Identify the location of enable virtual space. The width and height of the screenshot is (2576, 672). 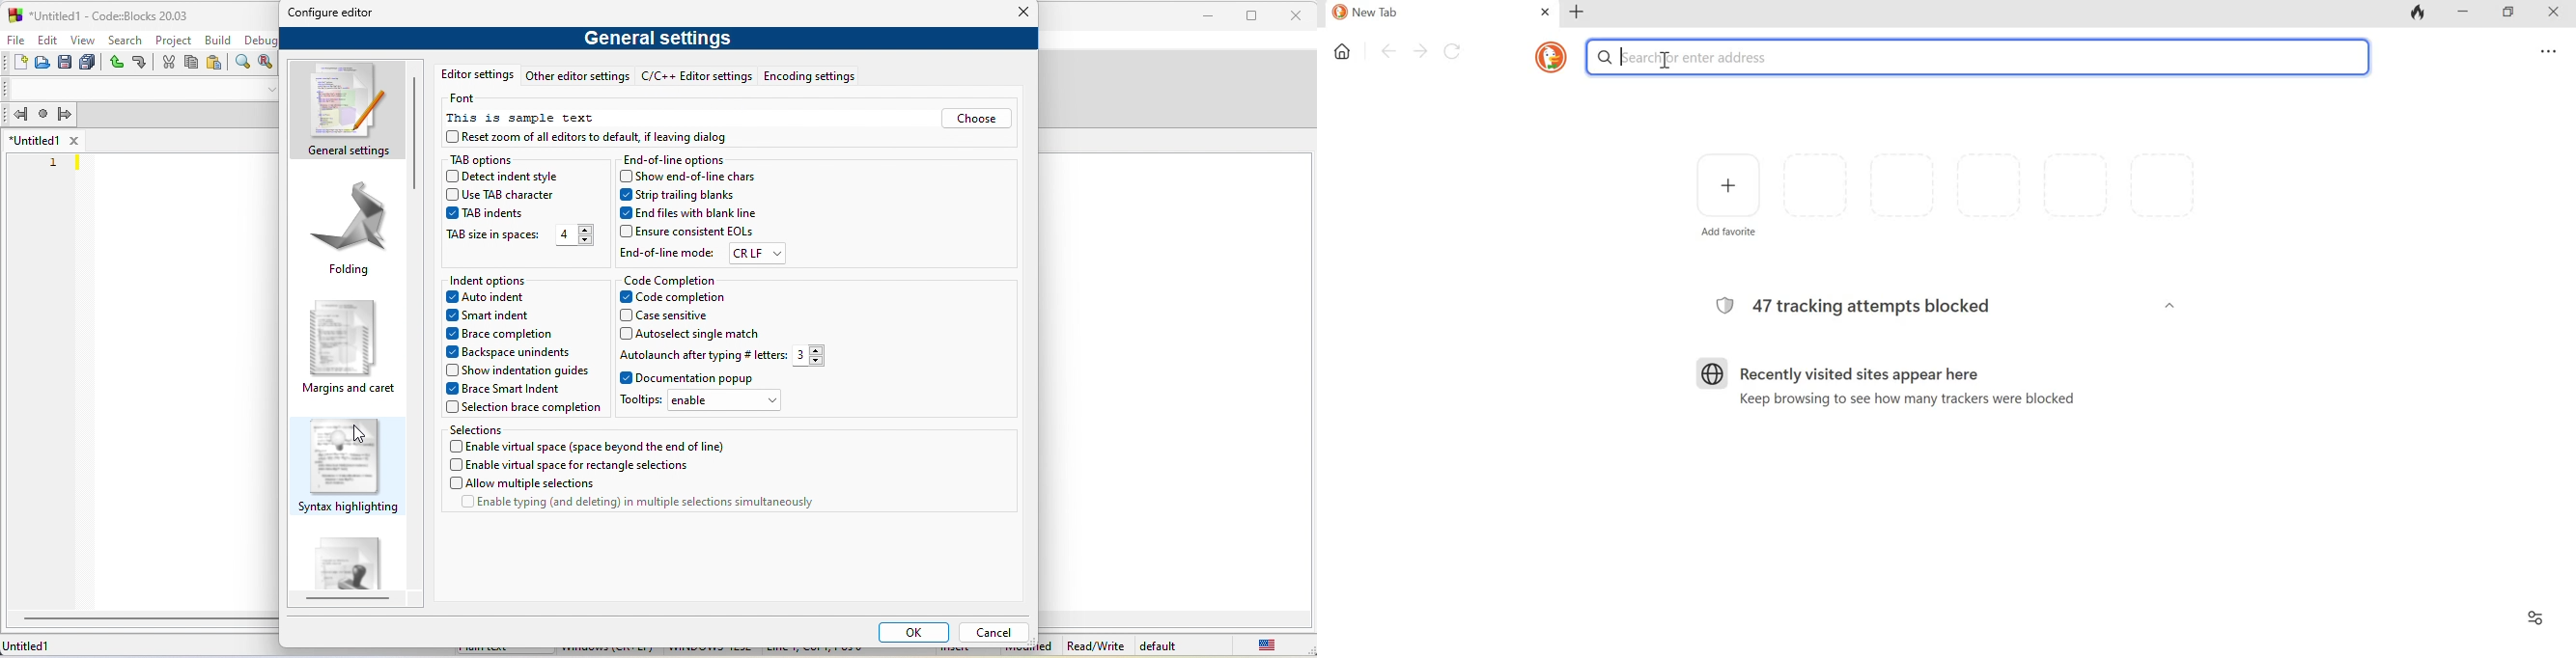
(596, 447).